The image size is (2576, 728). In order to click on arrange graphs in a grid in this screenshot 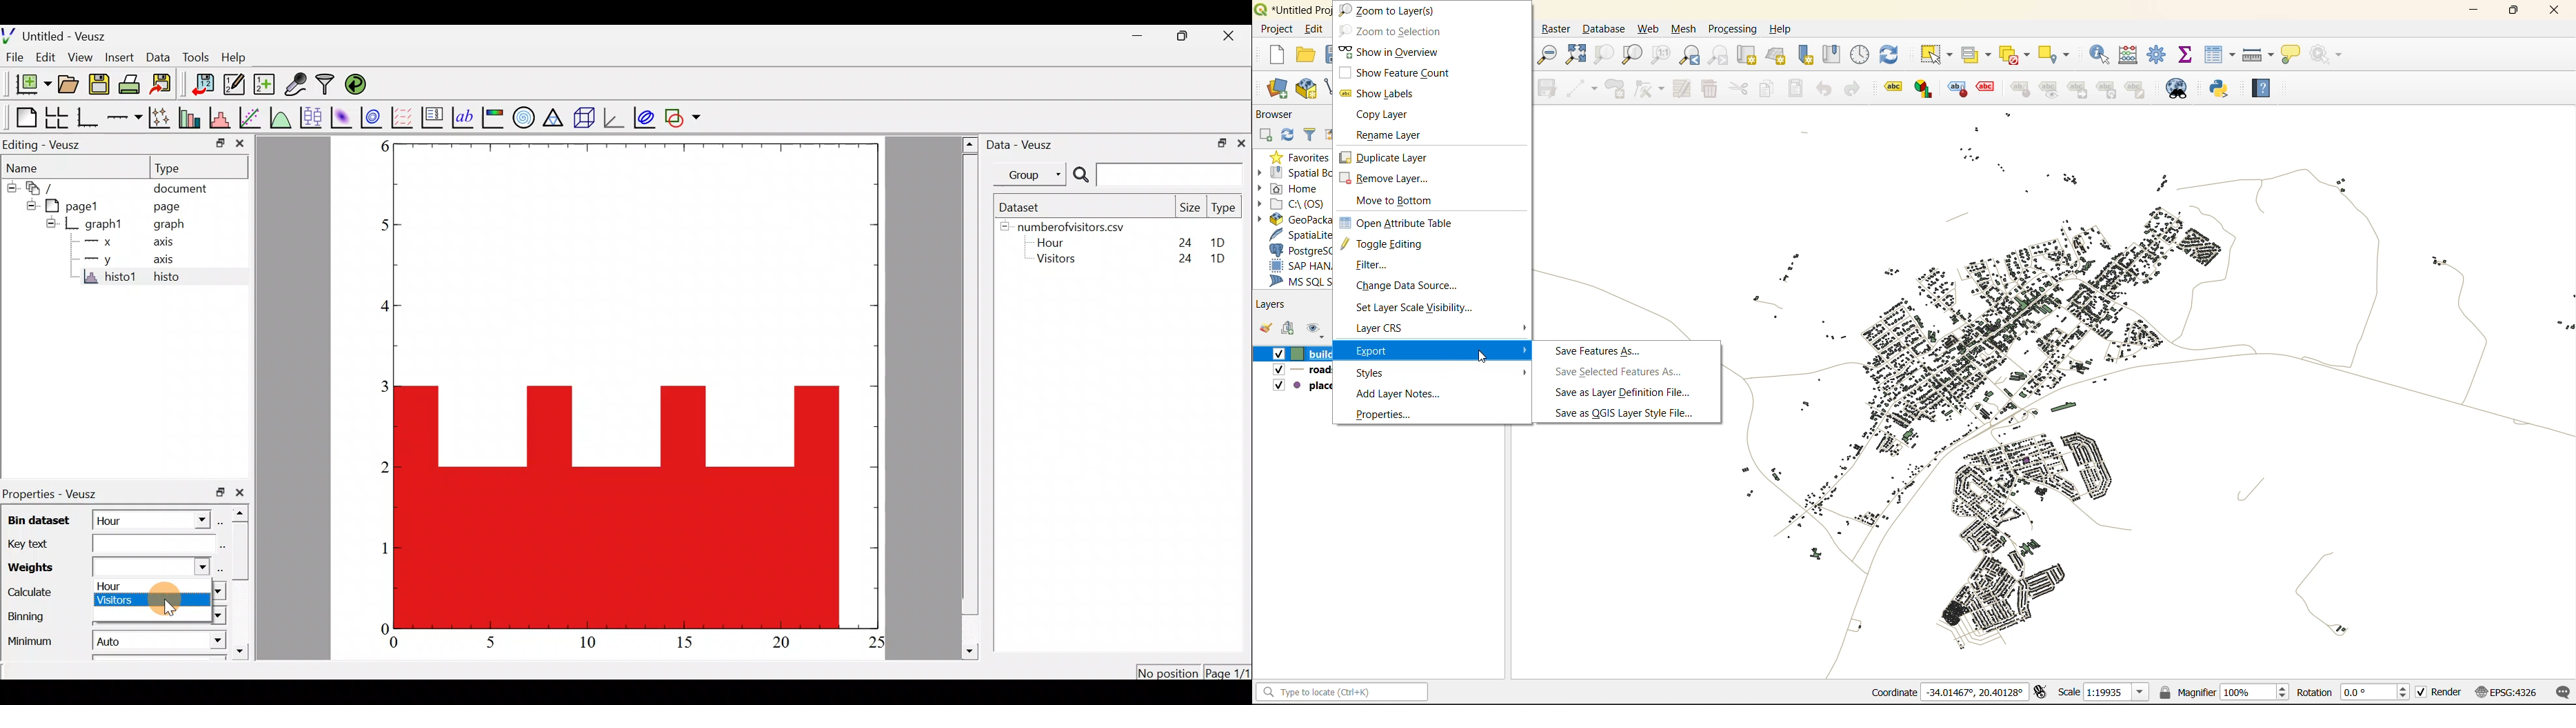, I will do `click(56, 118)`.